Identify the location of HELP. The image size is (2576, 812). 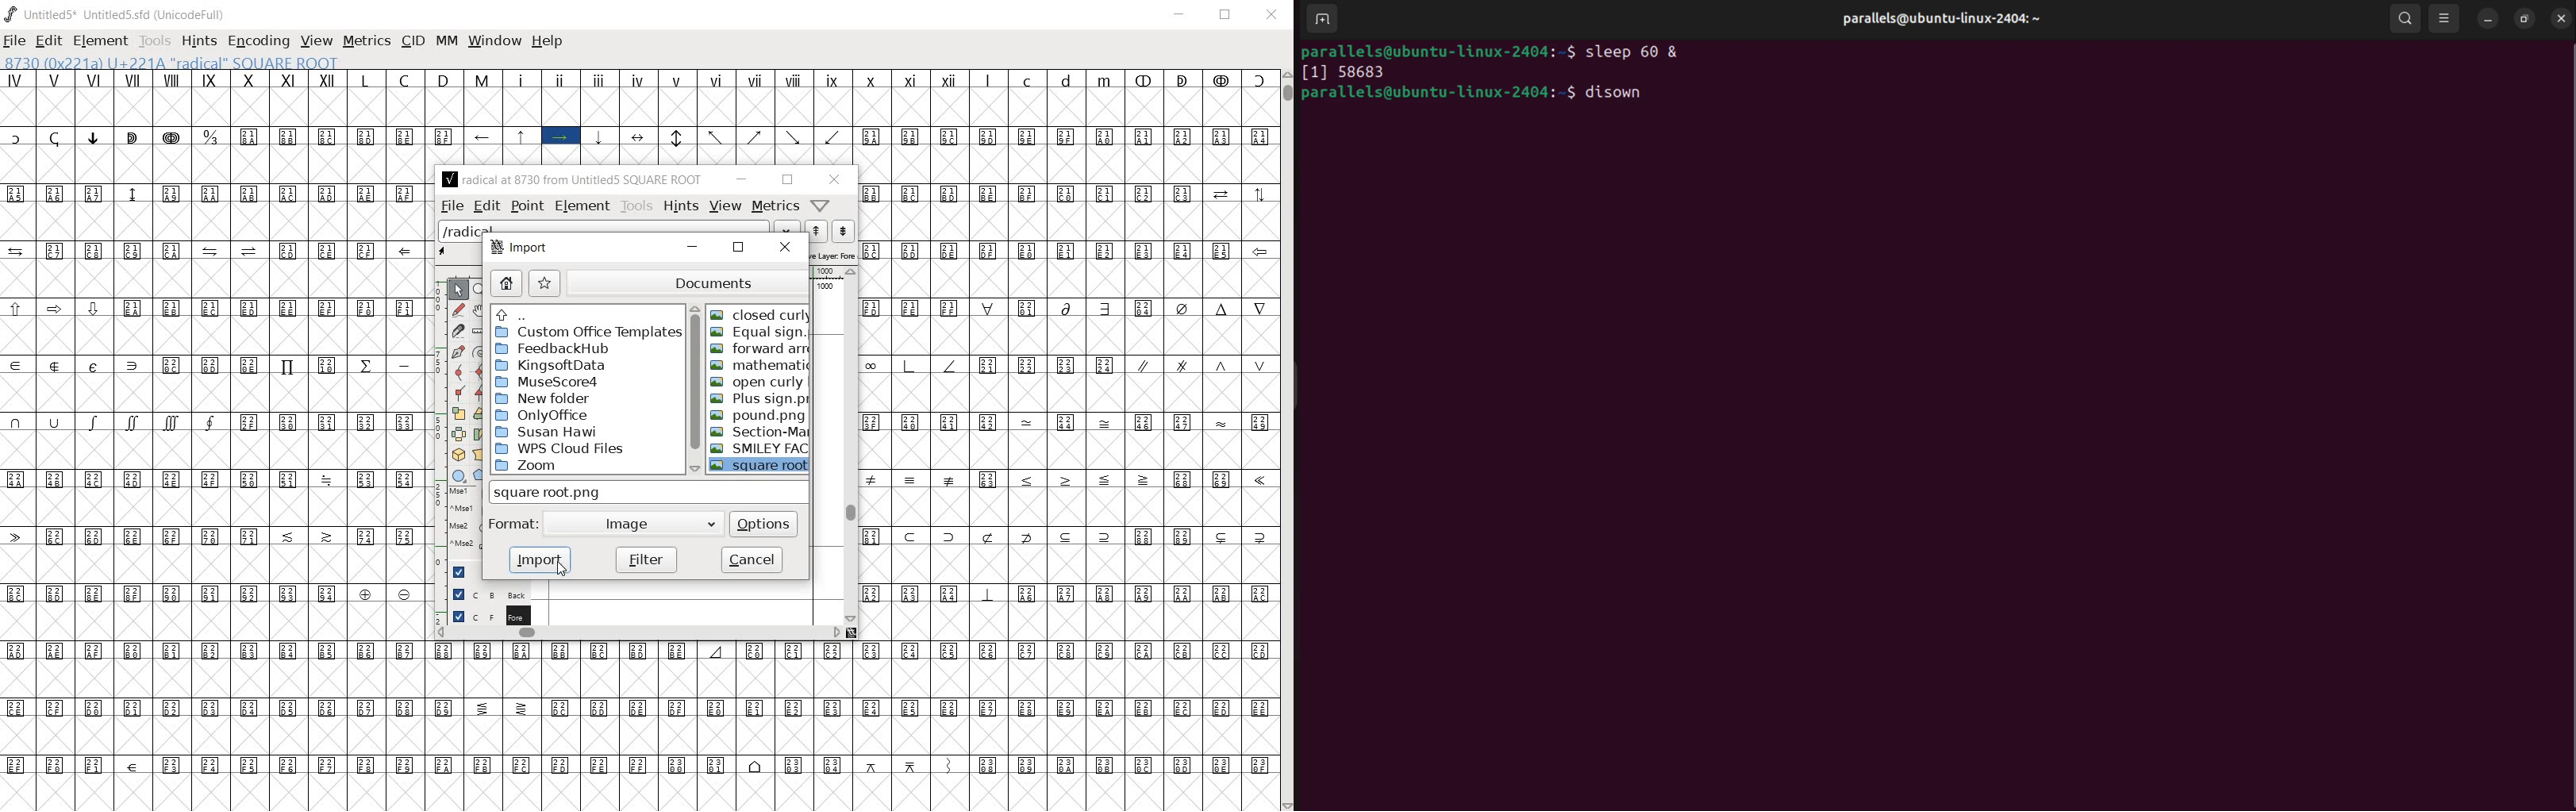
(548, 42).